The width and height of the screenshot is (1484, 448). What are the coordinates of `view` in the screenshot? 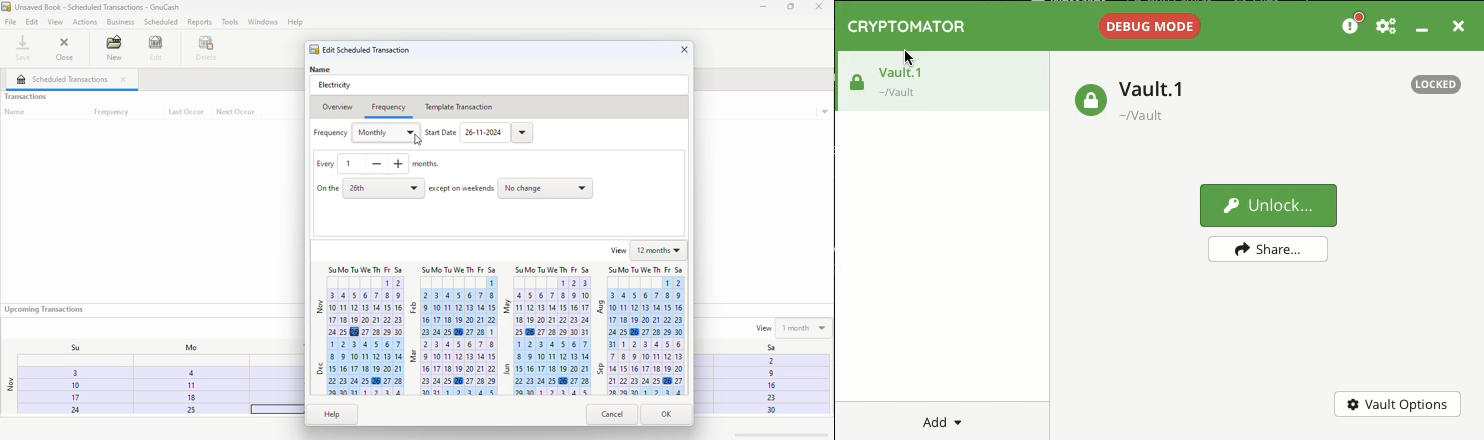 It's located at (619, 250).